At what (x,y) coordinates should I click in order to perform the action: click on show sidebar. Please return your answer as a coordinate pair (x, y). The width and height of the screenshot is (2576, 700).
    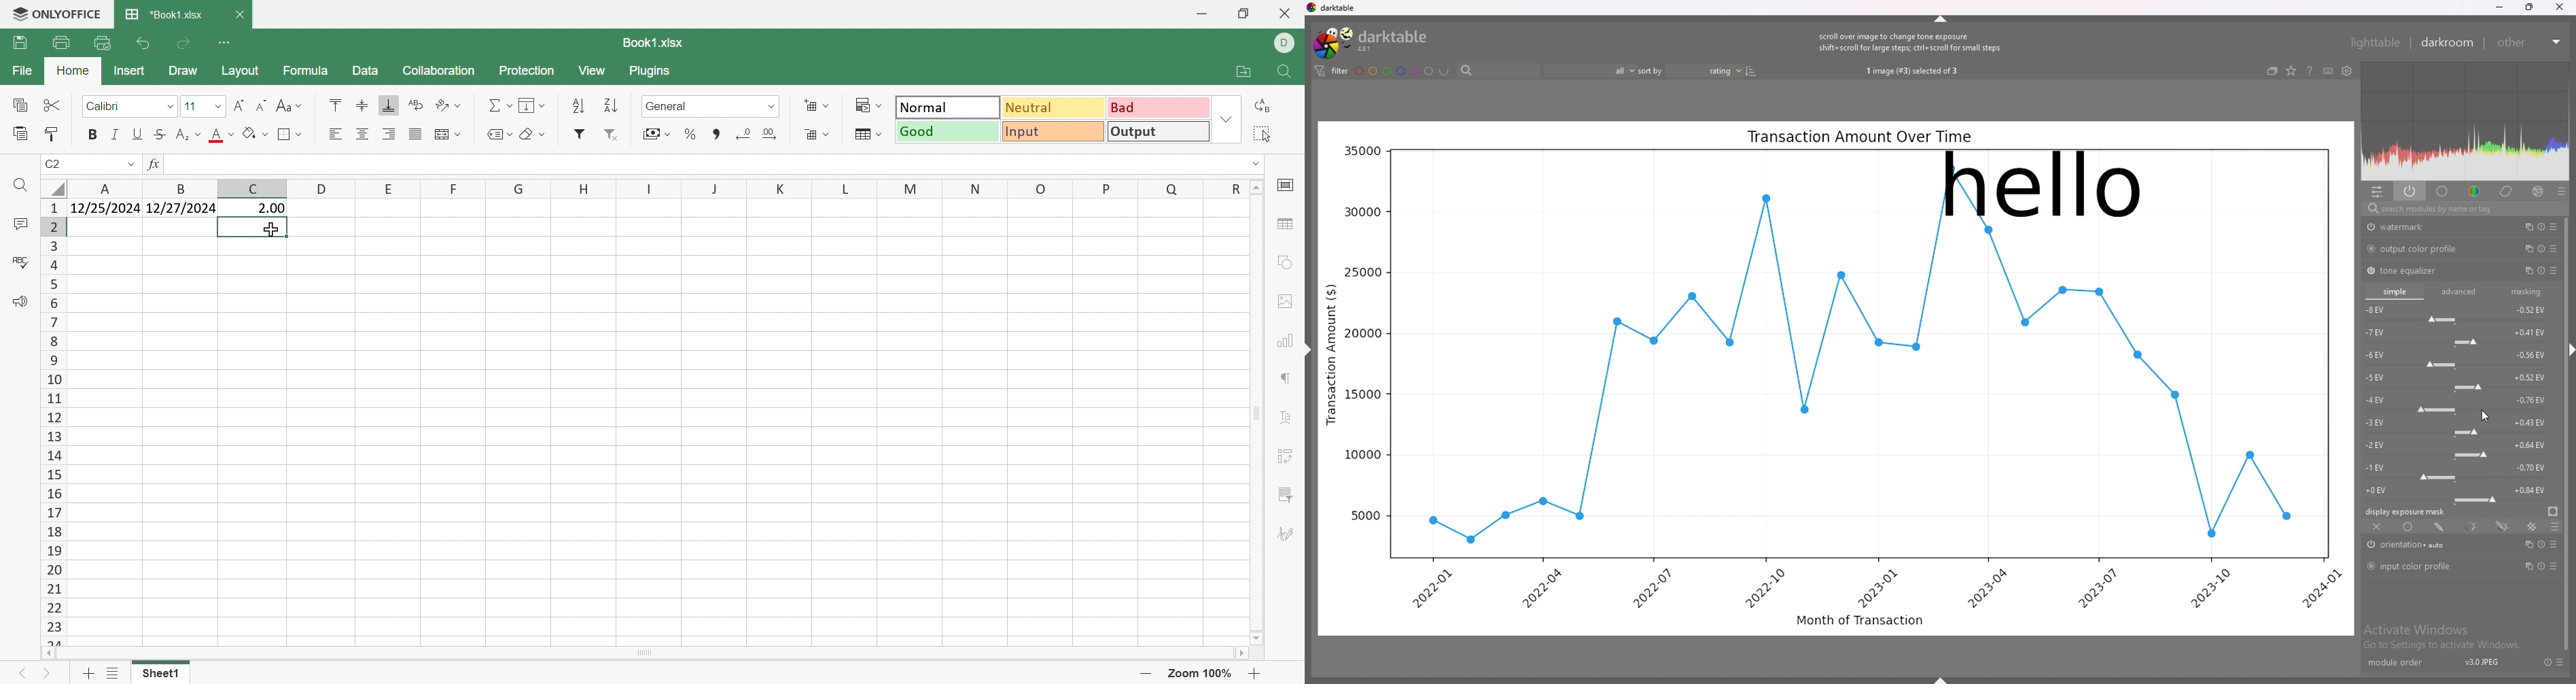
    Looking at the image, I should click on (1943, 679).